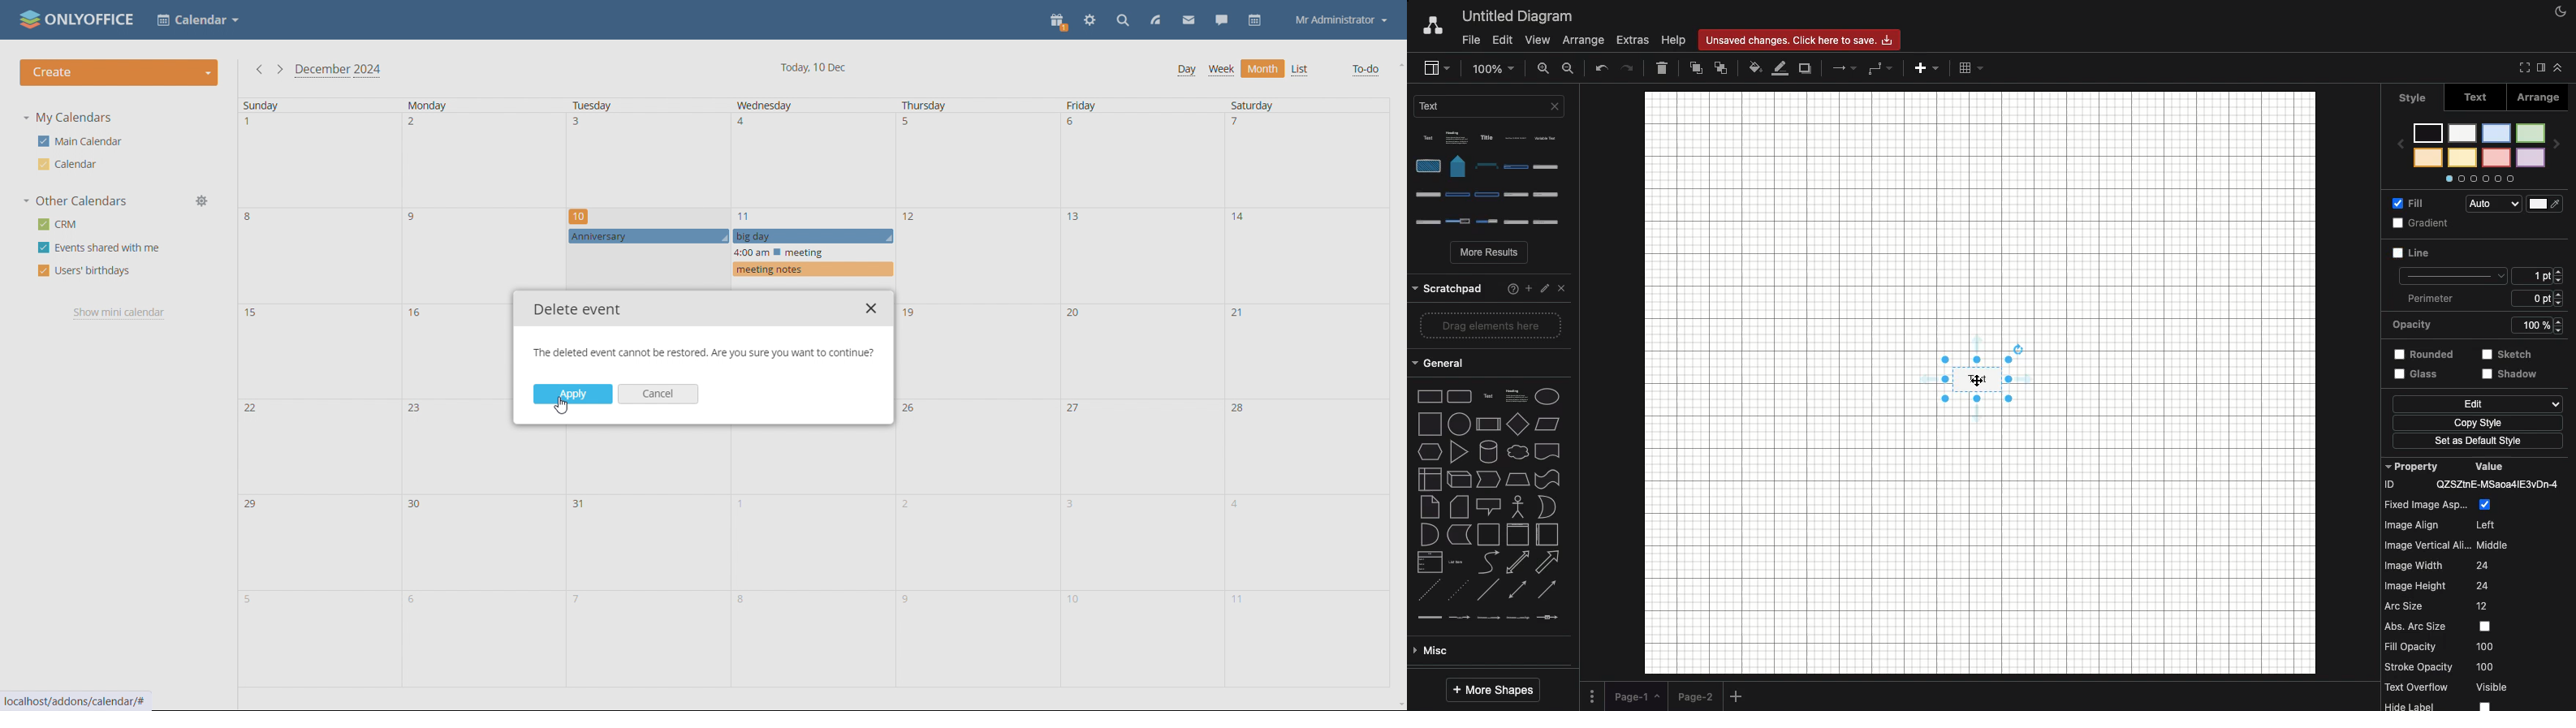  What do you see at coordinates (2413, 97) in the screenshot?
I see `style` at bounding box center [2413, 97].